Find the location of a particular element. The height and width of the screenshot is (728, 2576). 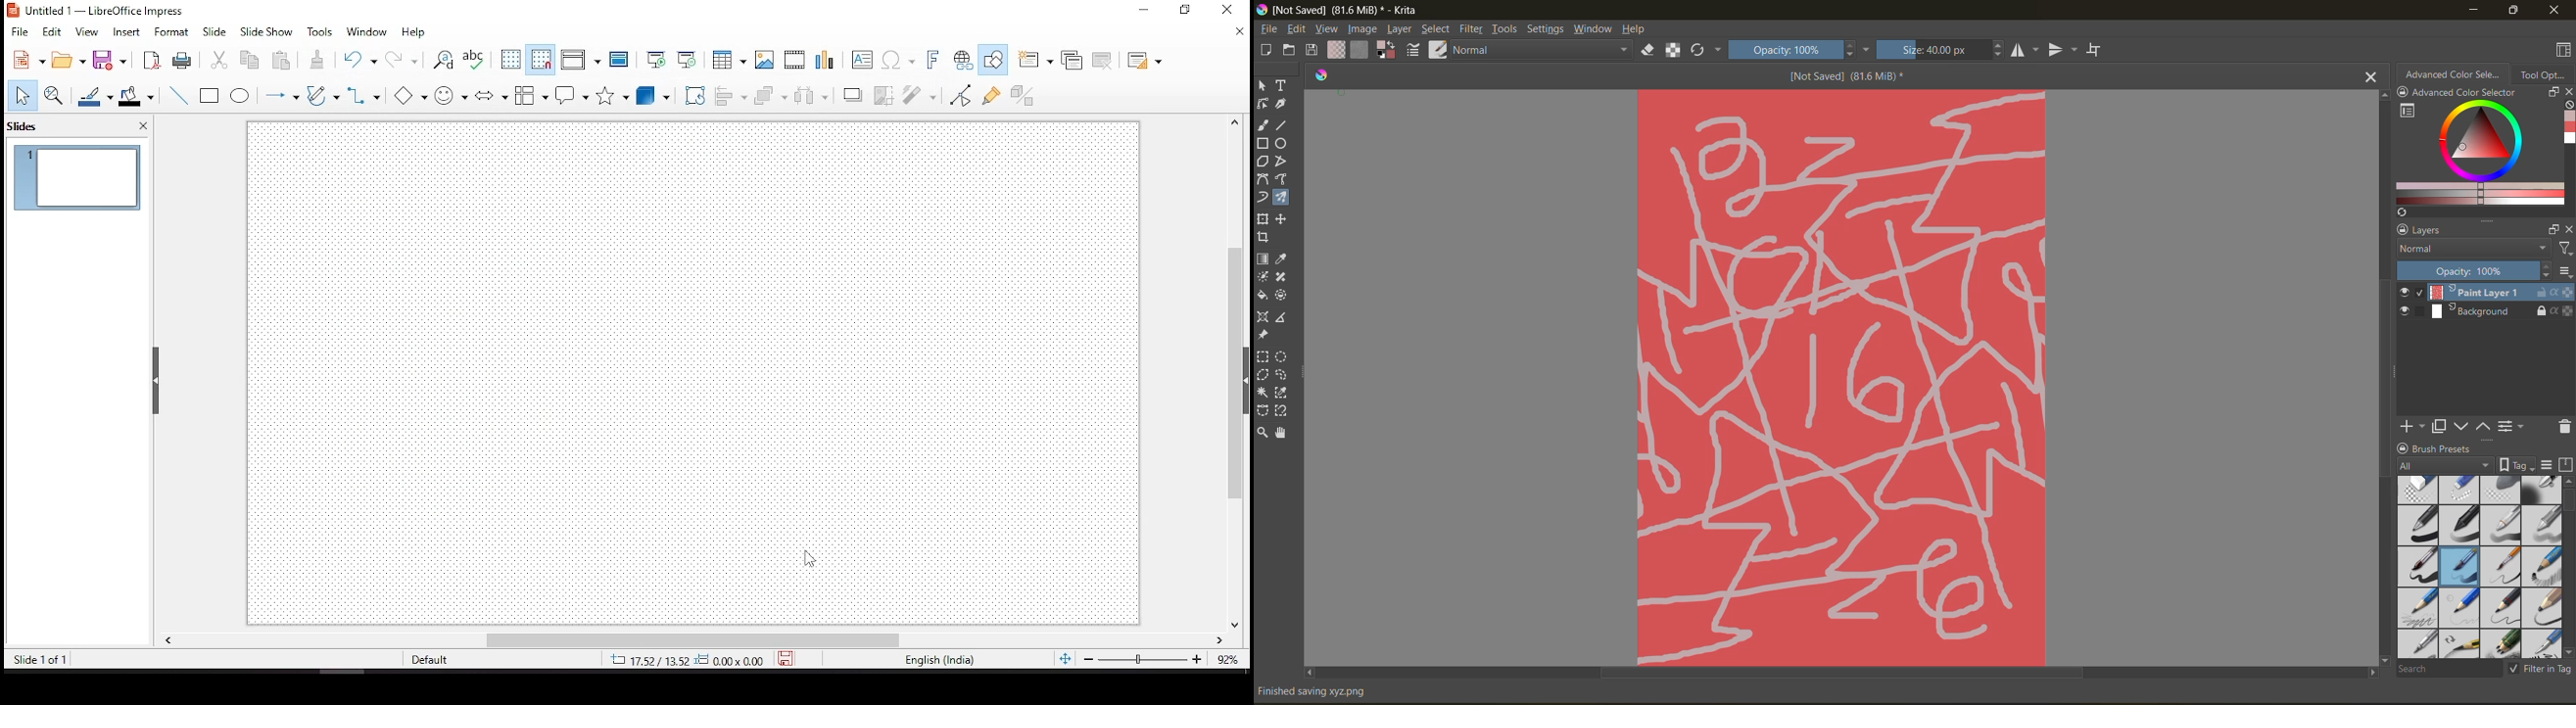

Vertical scroll bar is located at coordinates (2382, 376).